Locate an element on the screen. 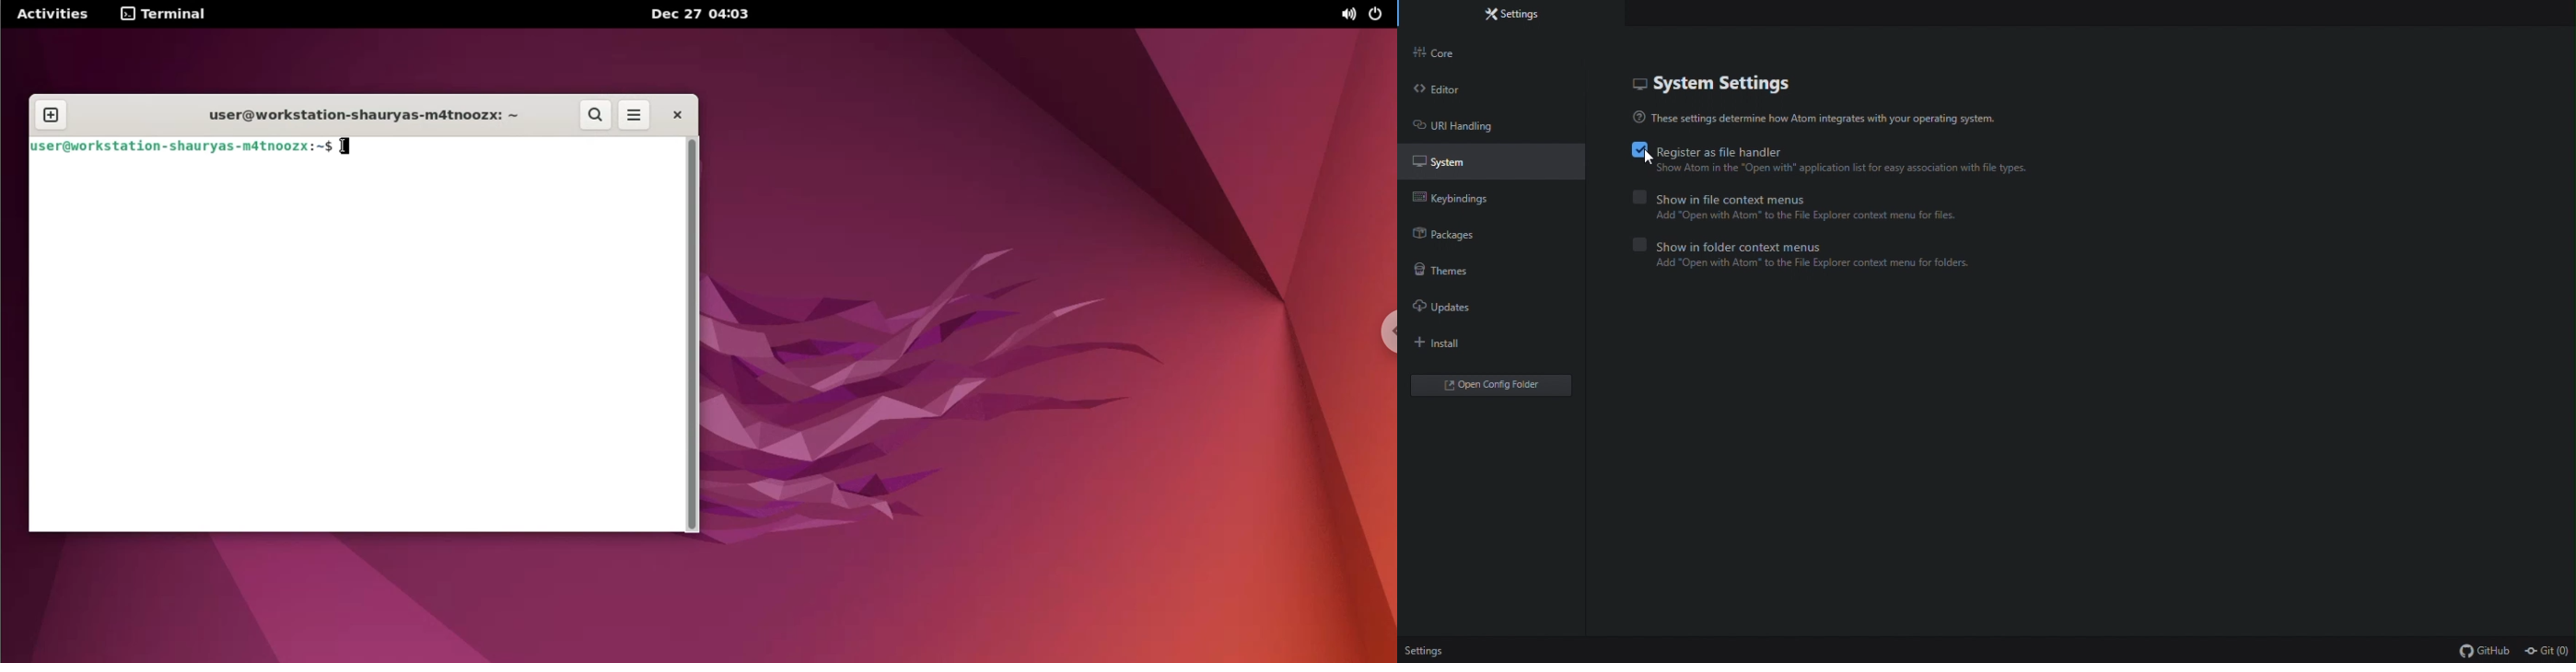  Packages is located at coordinates (1459, 238).